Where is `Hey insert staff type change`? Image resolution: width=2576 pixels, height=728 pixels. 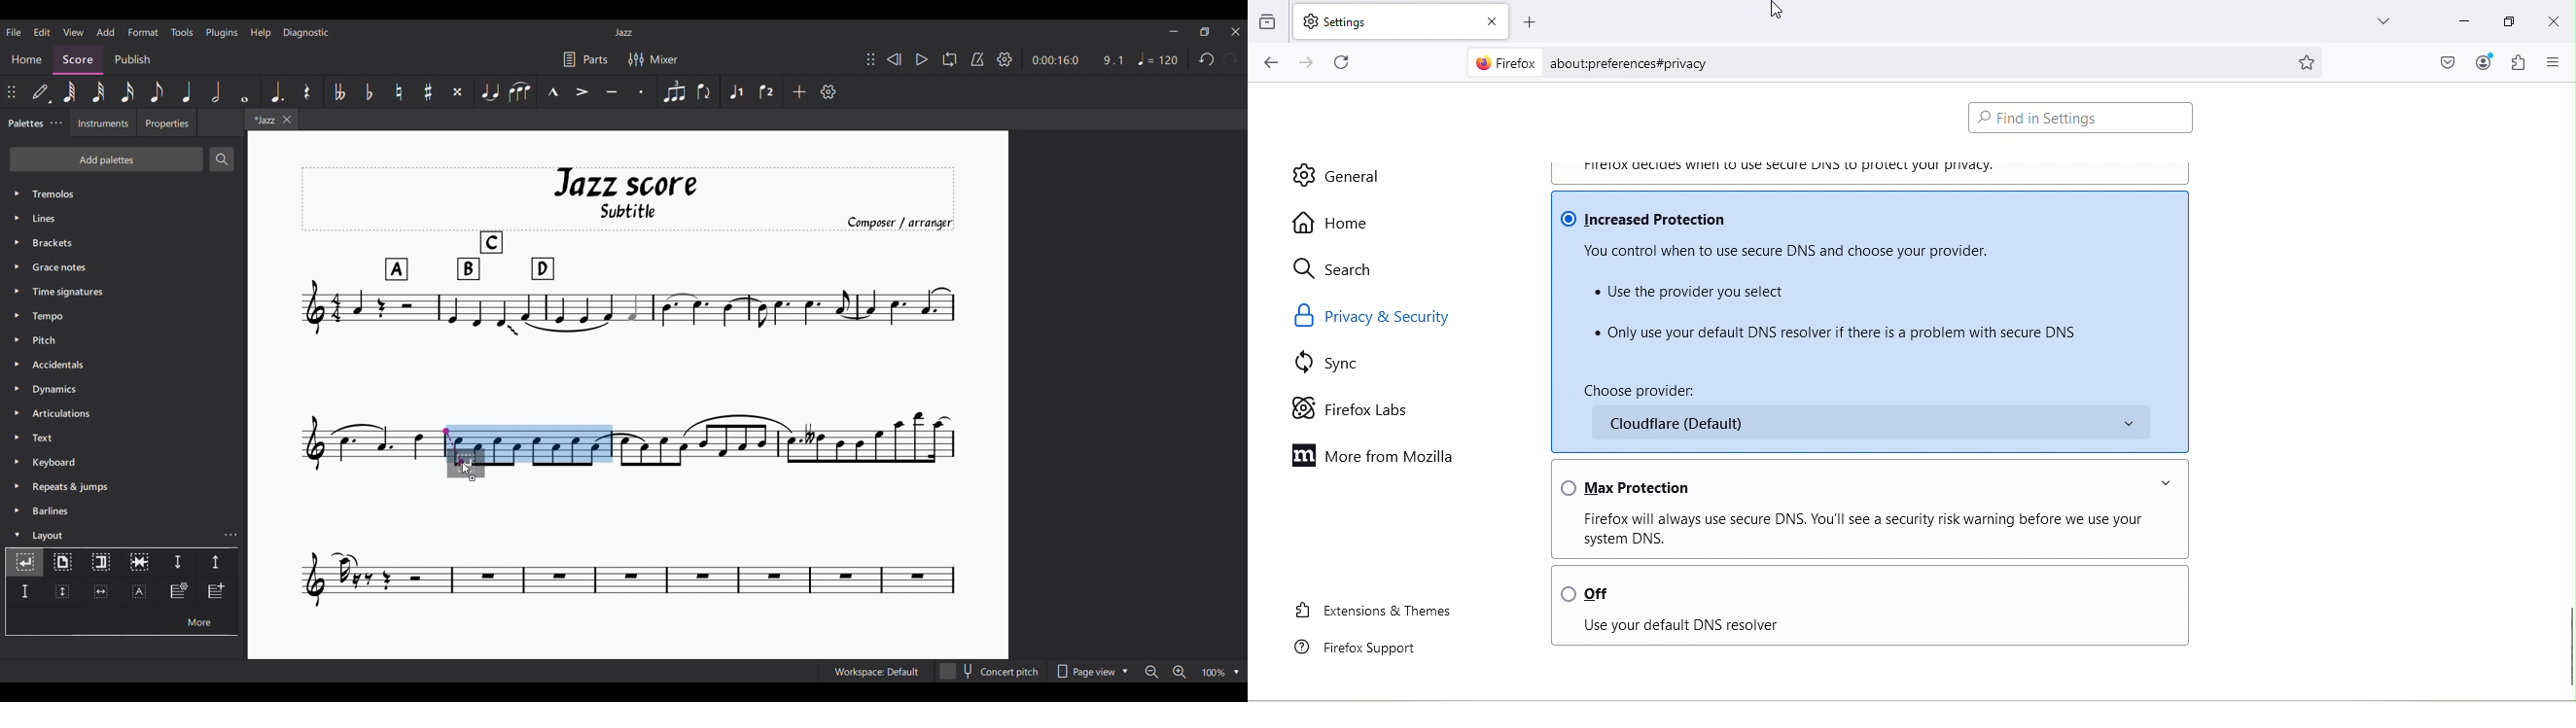 Hey insert staff type change is located at coordinates (178, 592).